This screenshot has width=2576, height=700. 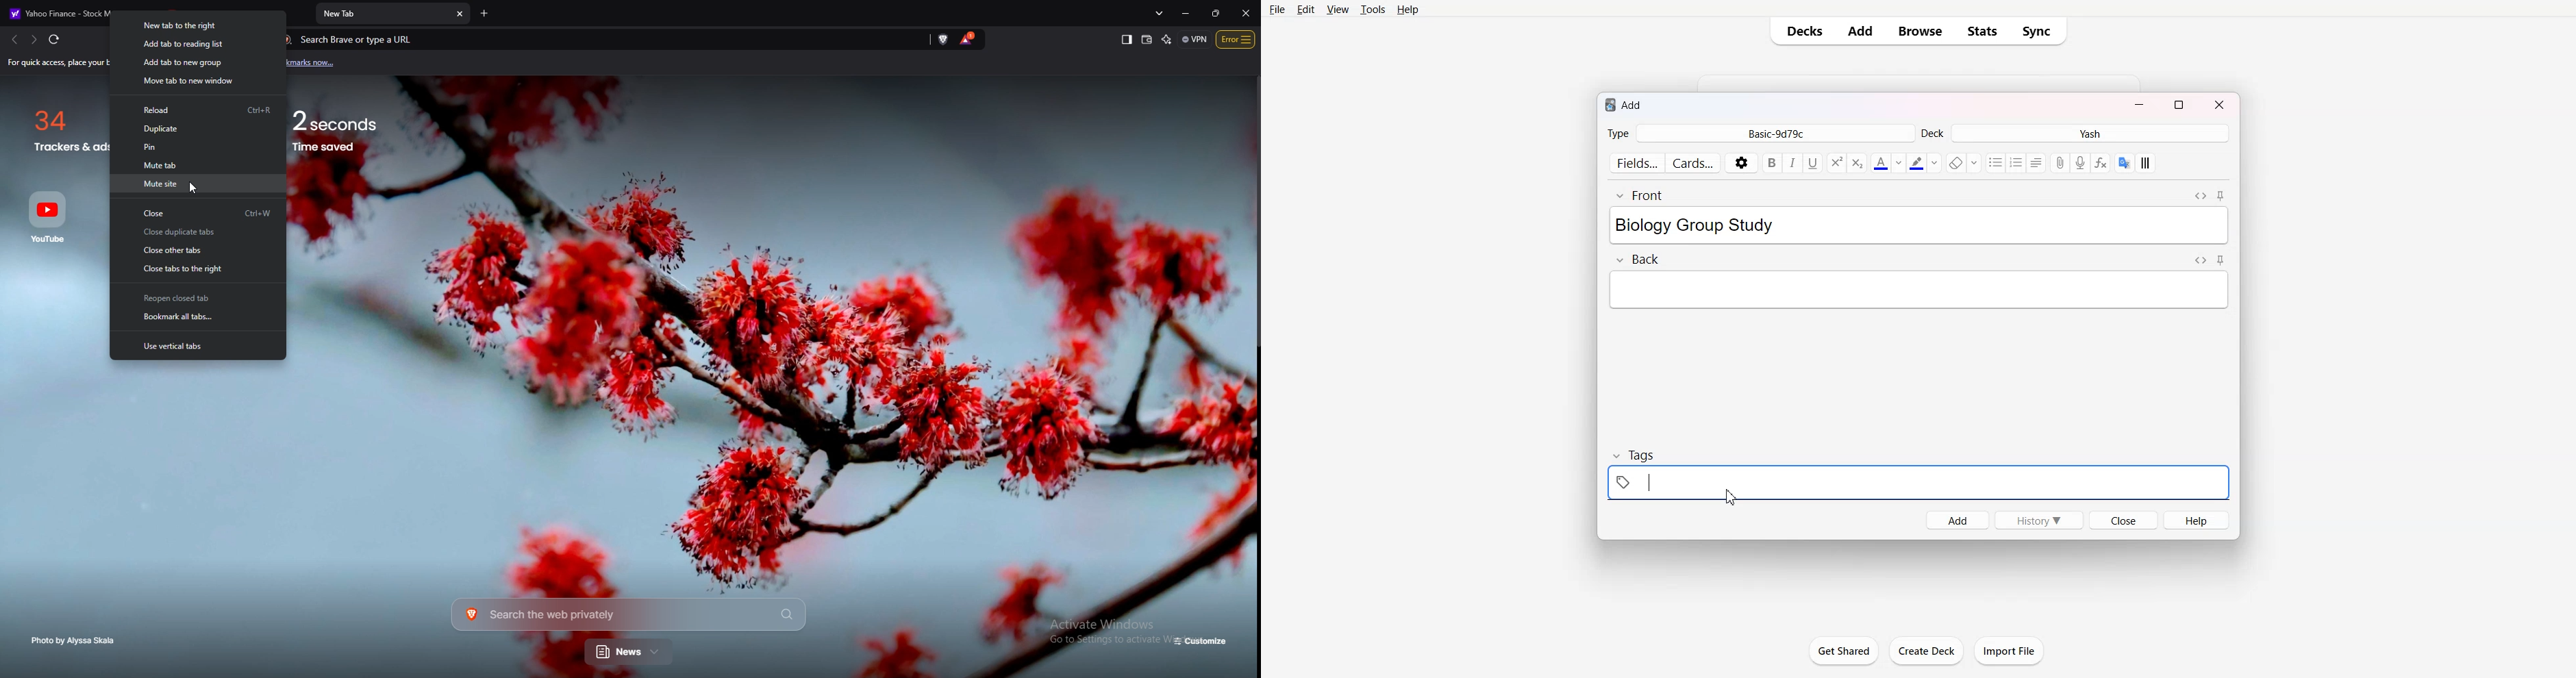 I want to click on Add, so click(x=1956, y=520).